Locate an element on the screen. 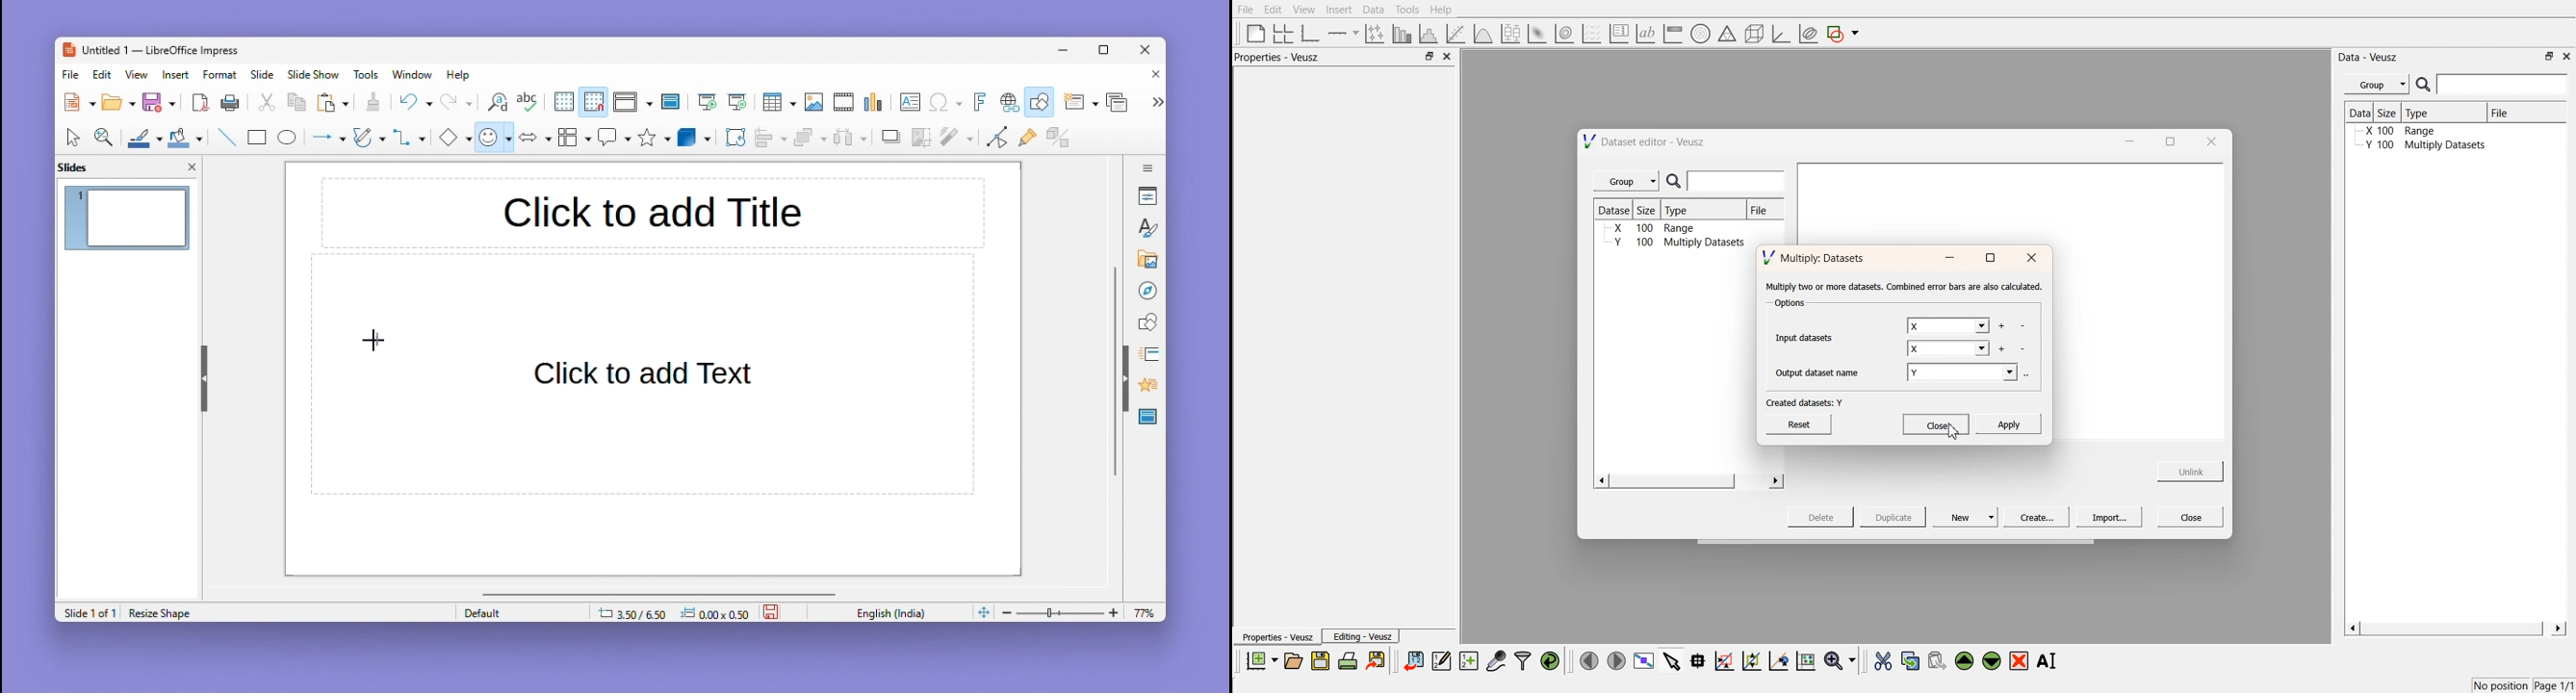  Slide is located at coordinates (263, 74).